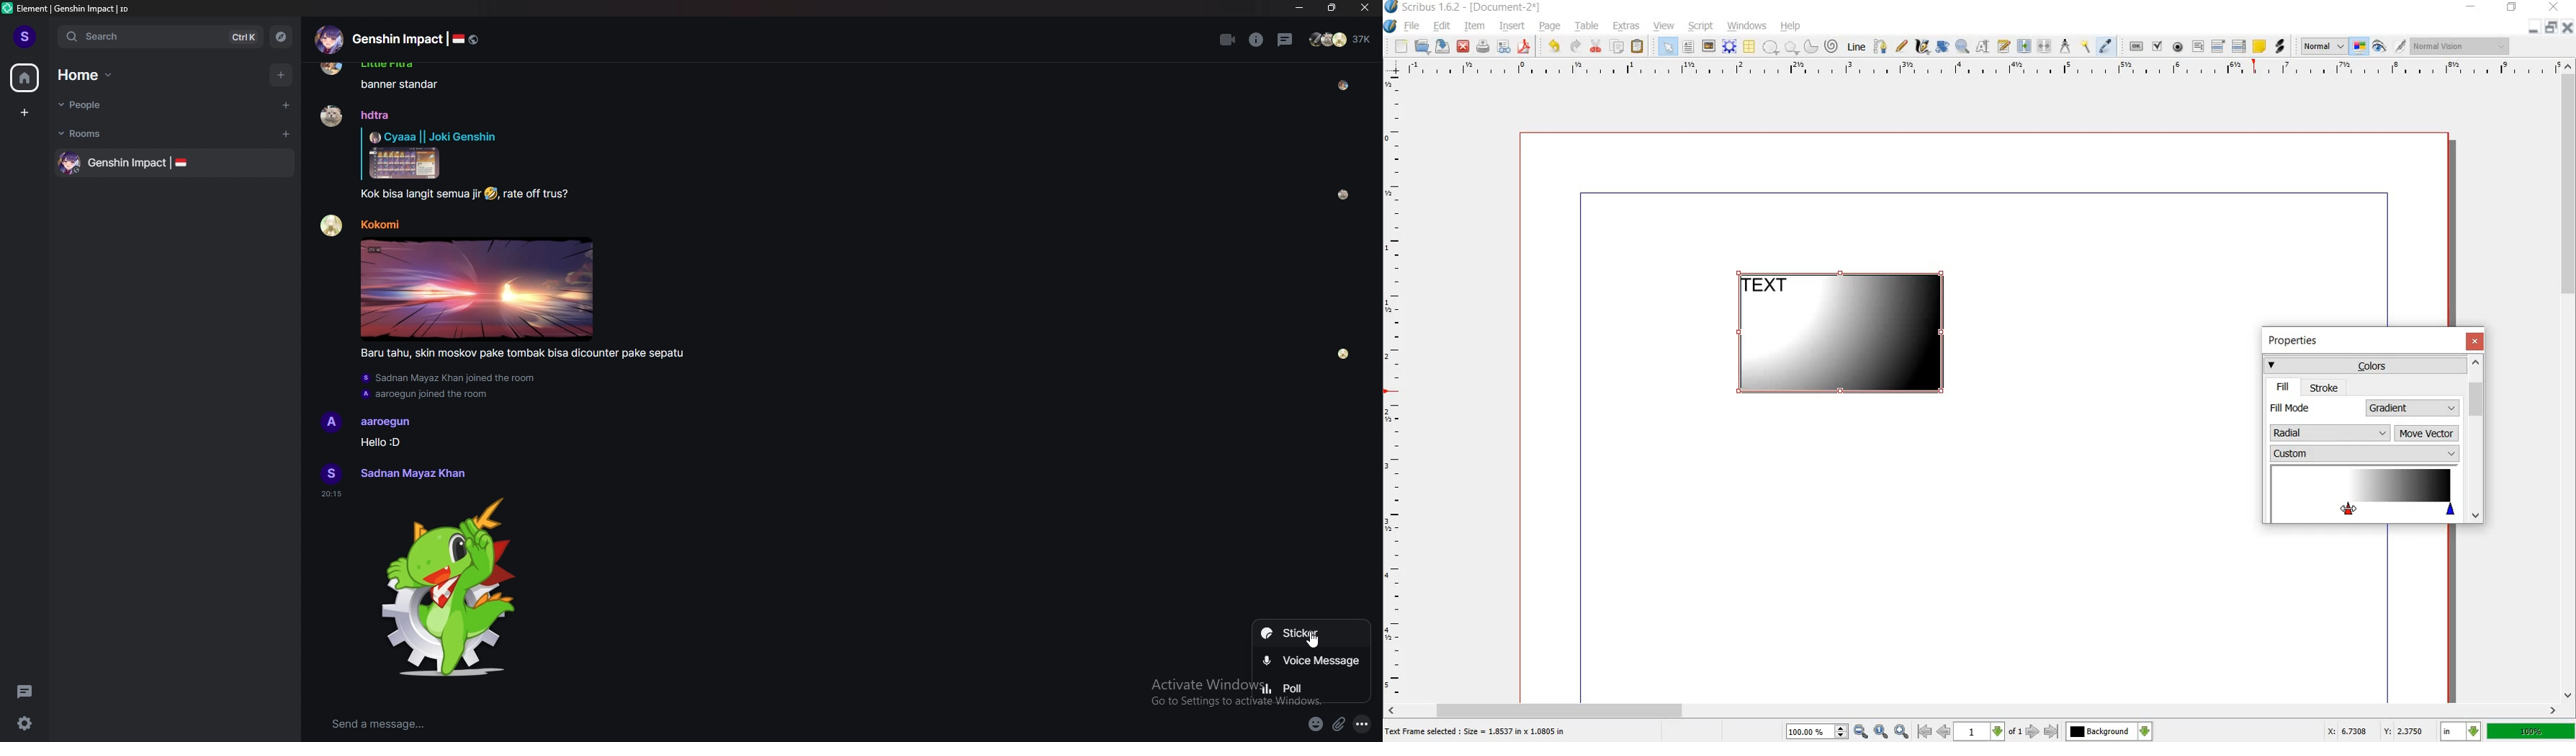 The width and height of the screenshot is (2576, 756). What do you see at coordinates (1791, 26) in the screenshot?
I see `help` at bounding box center [1791, 26].